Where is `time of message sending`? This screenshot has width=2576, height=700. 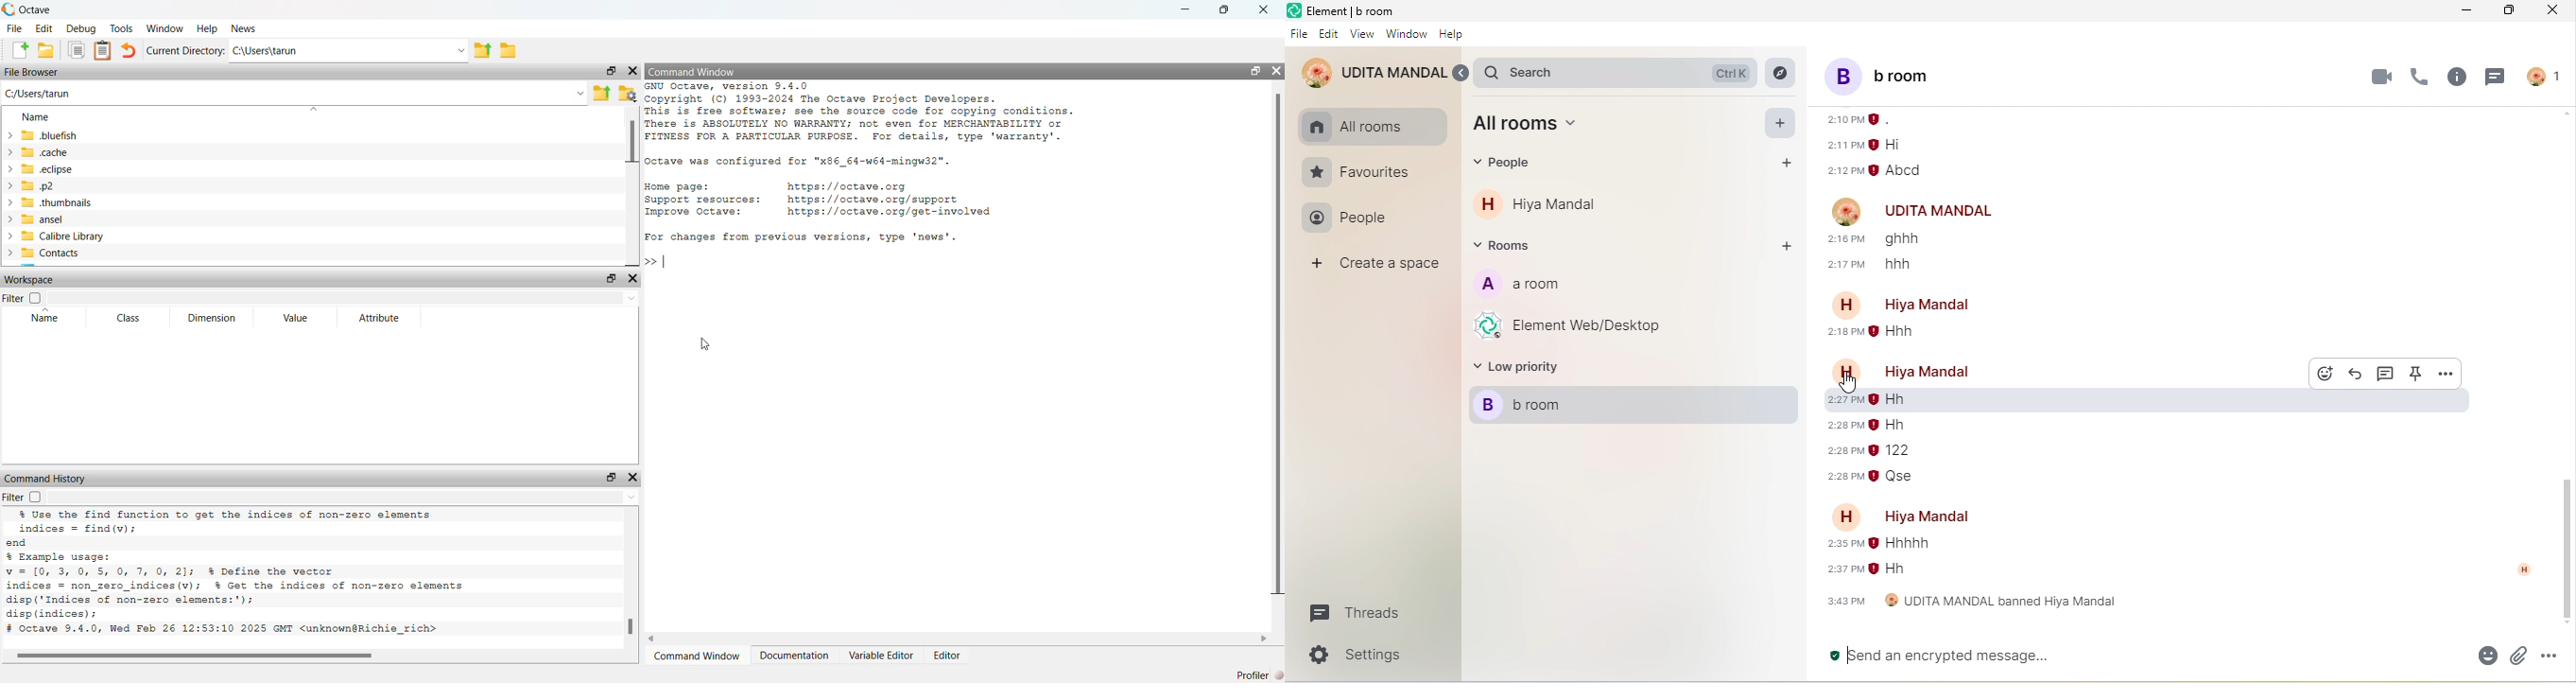 time of message sending is located at coordinates (1845, 170).